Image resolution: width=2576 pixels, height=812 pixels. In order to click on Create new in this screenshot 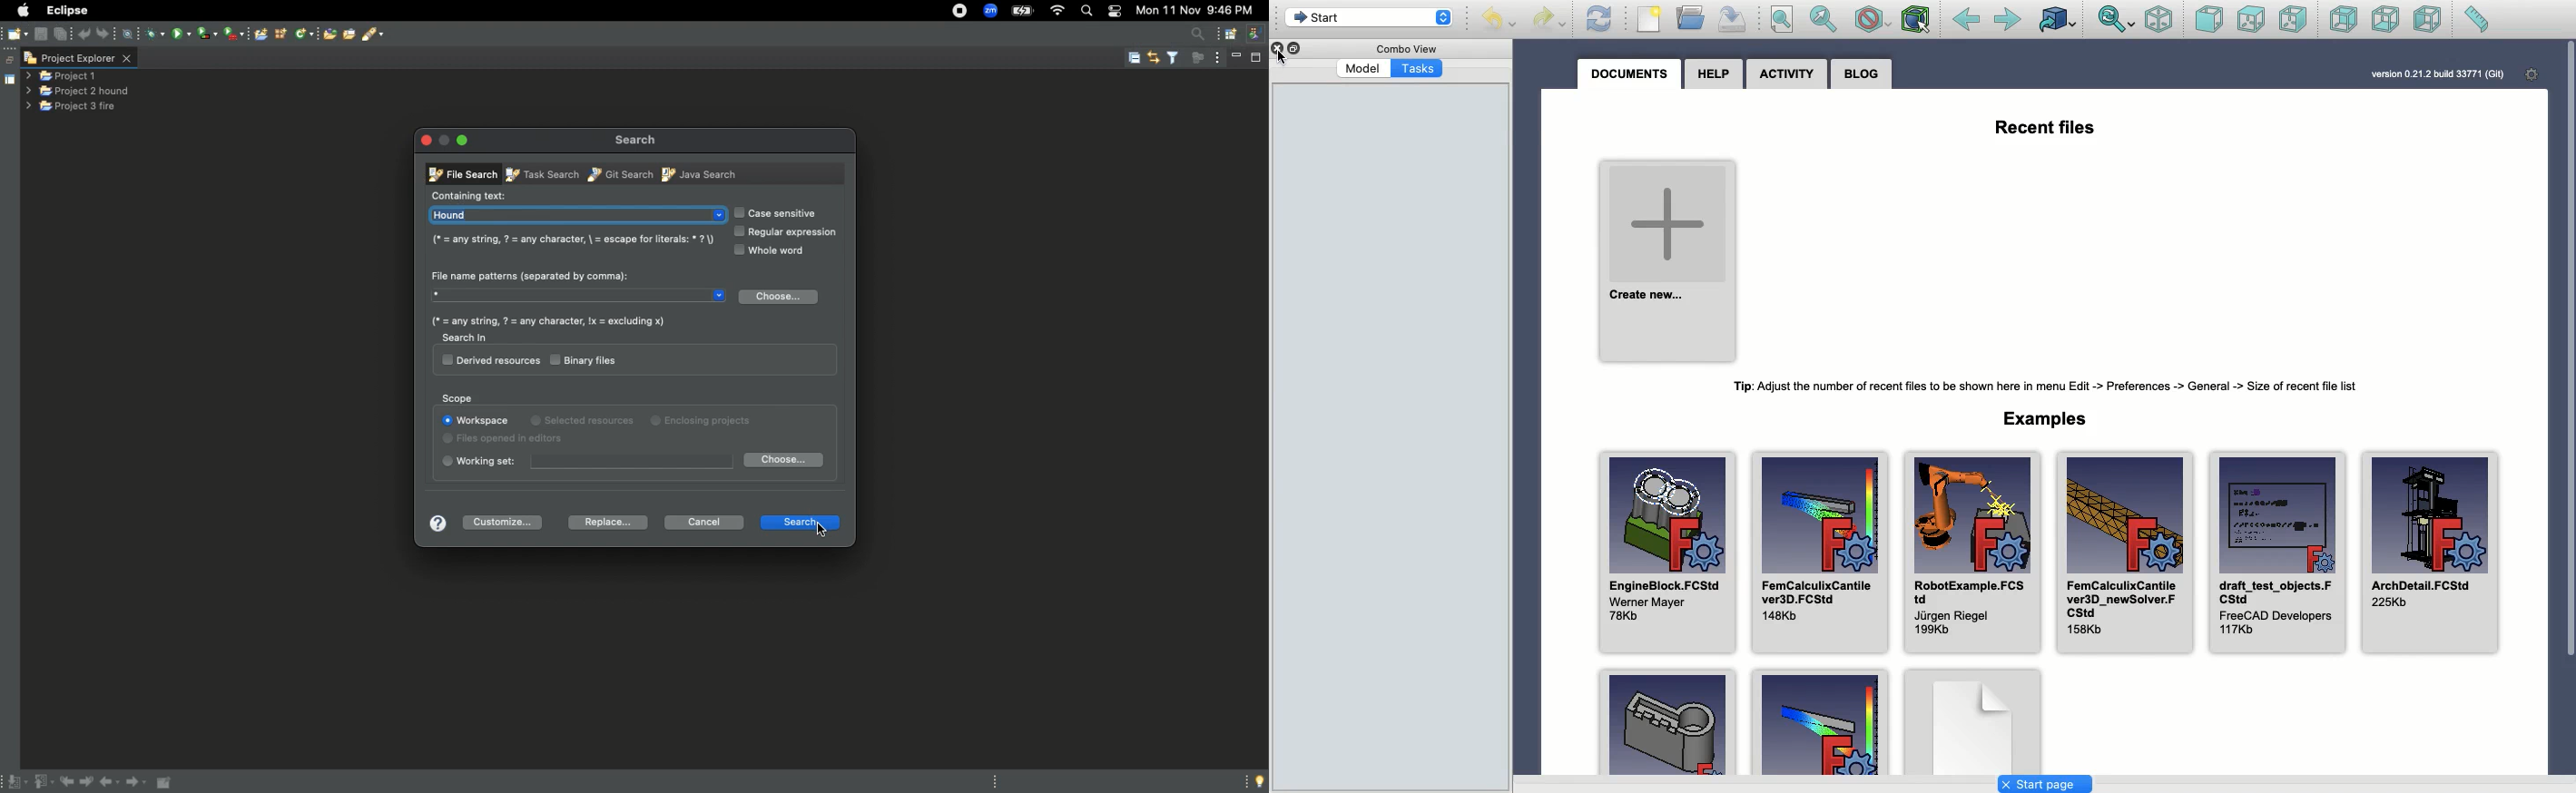, I will do `click(1668, 262)`.